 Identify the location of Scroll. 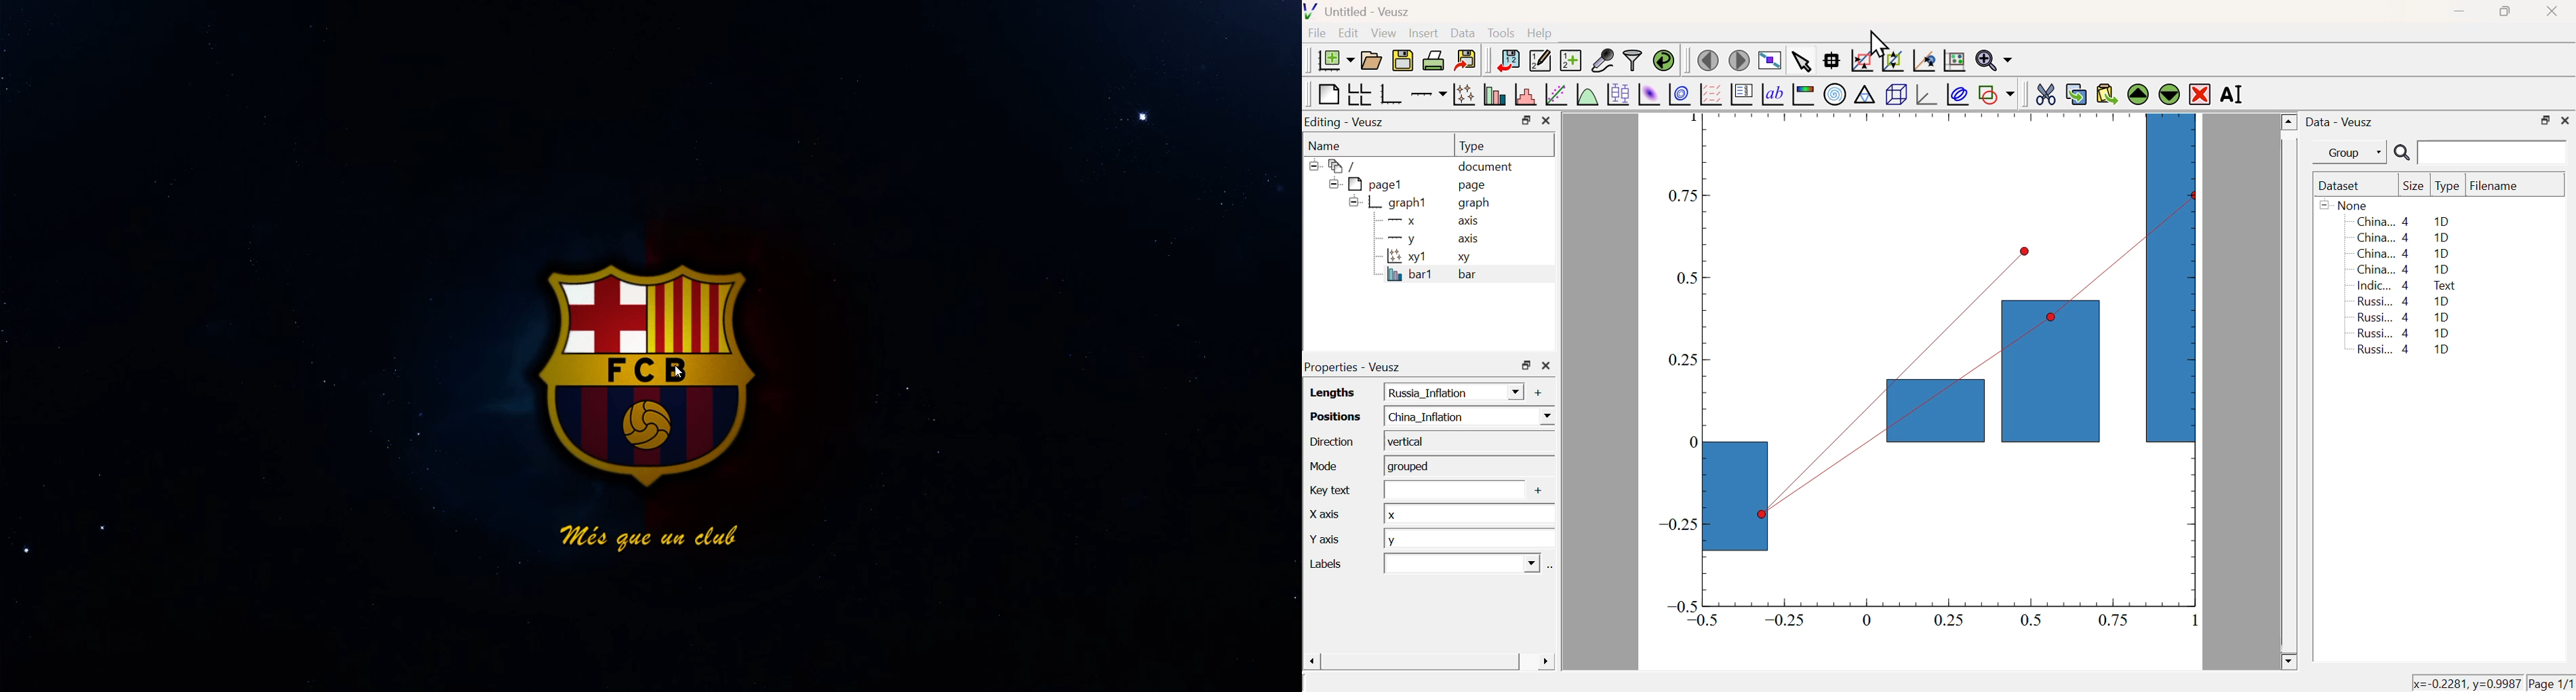
(2290, 392).